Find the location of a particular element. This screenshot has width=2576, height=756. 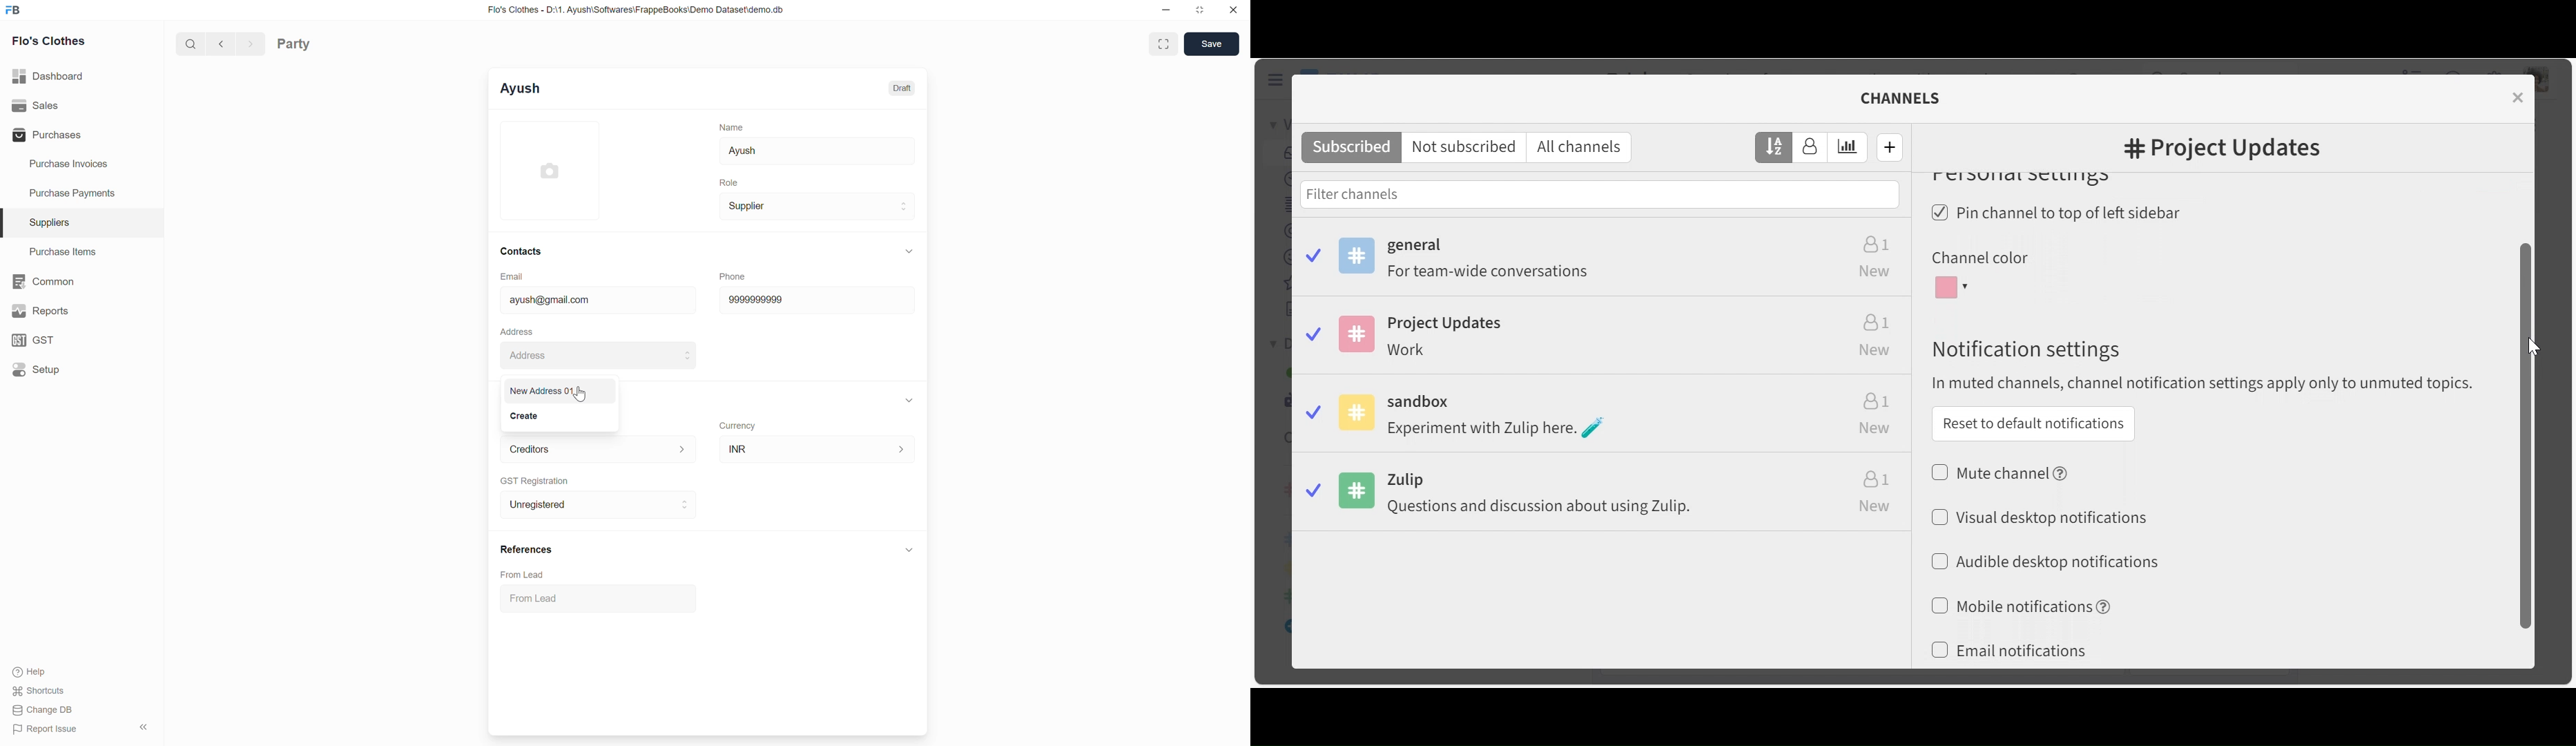

Ayush is located at coordinates (520, 88).